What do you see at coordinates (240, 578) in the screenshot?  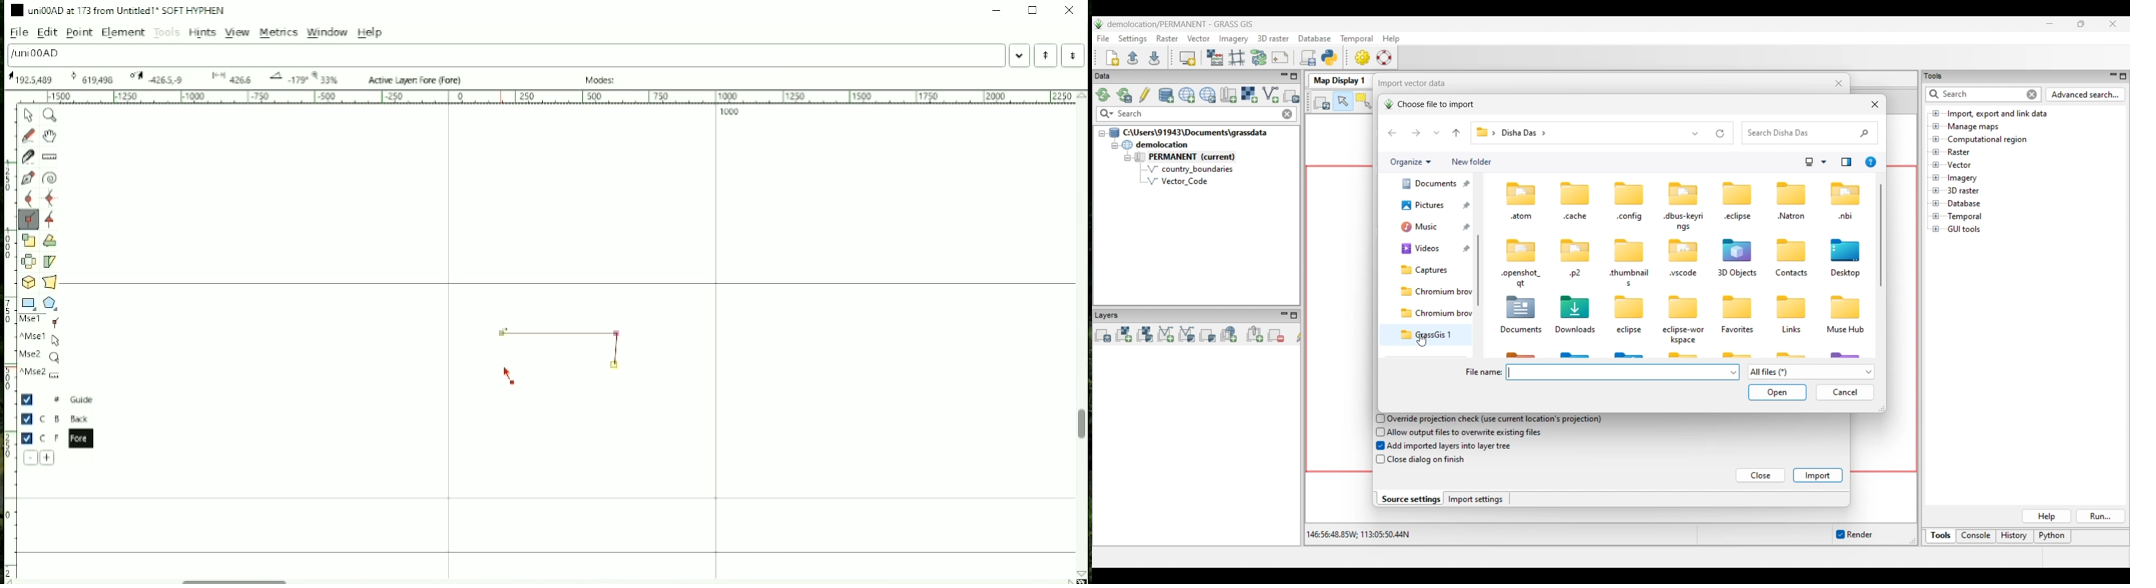 I see `Horizontal scrollbar` at bounding box center [240, 578].